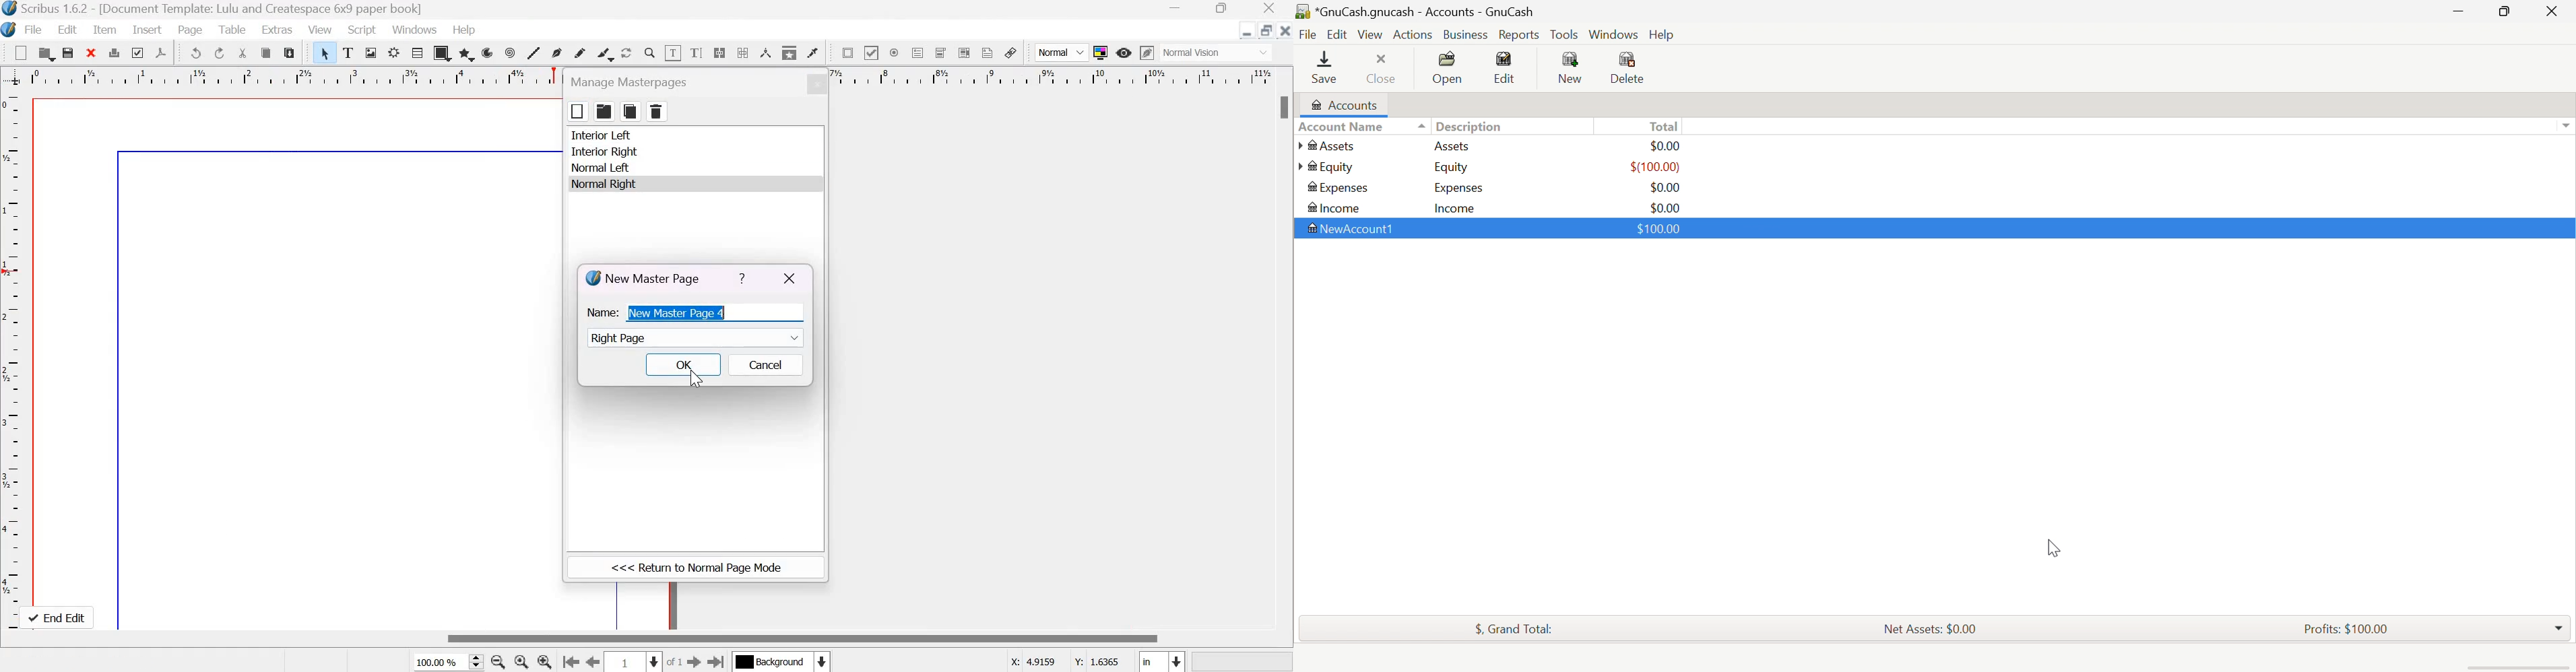  Describe the element at coordinates (1099, 661) in the screenshot. I see `Y coordinates` at that location.